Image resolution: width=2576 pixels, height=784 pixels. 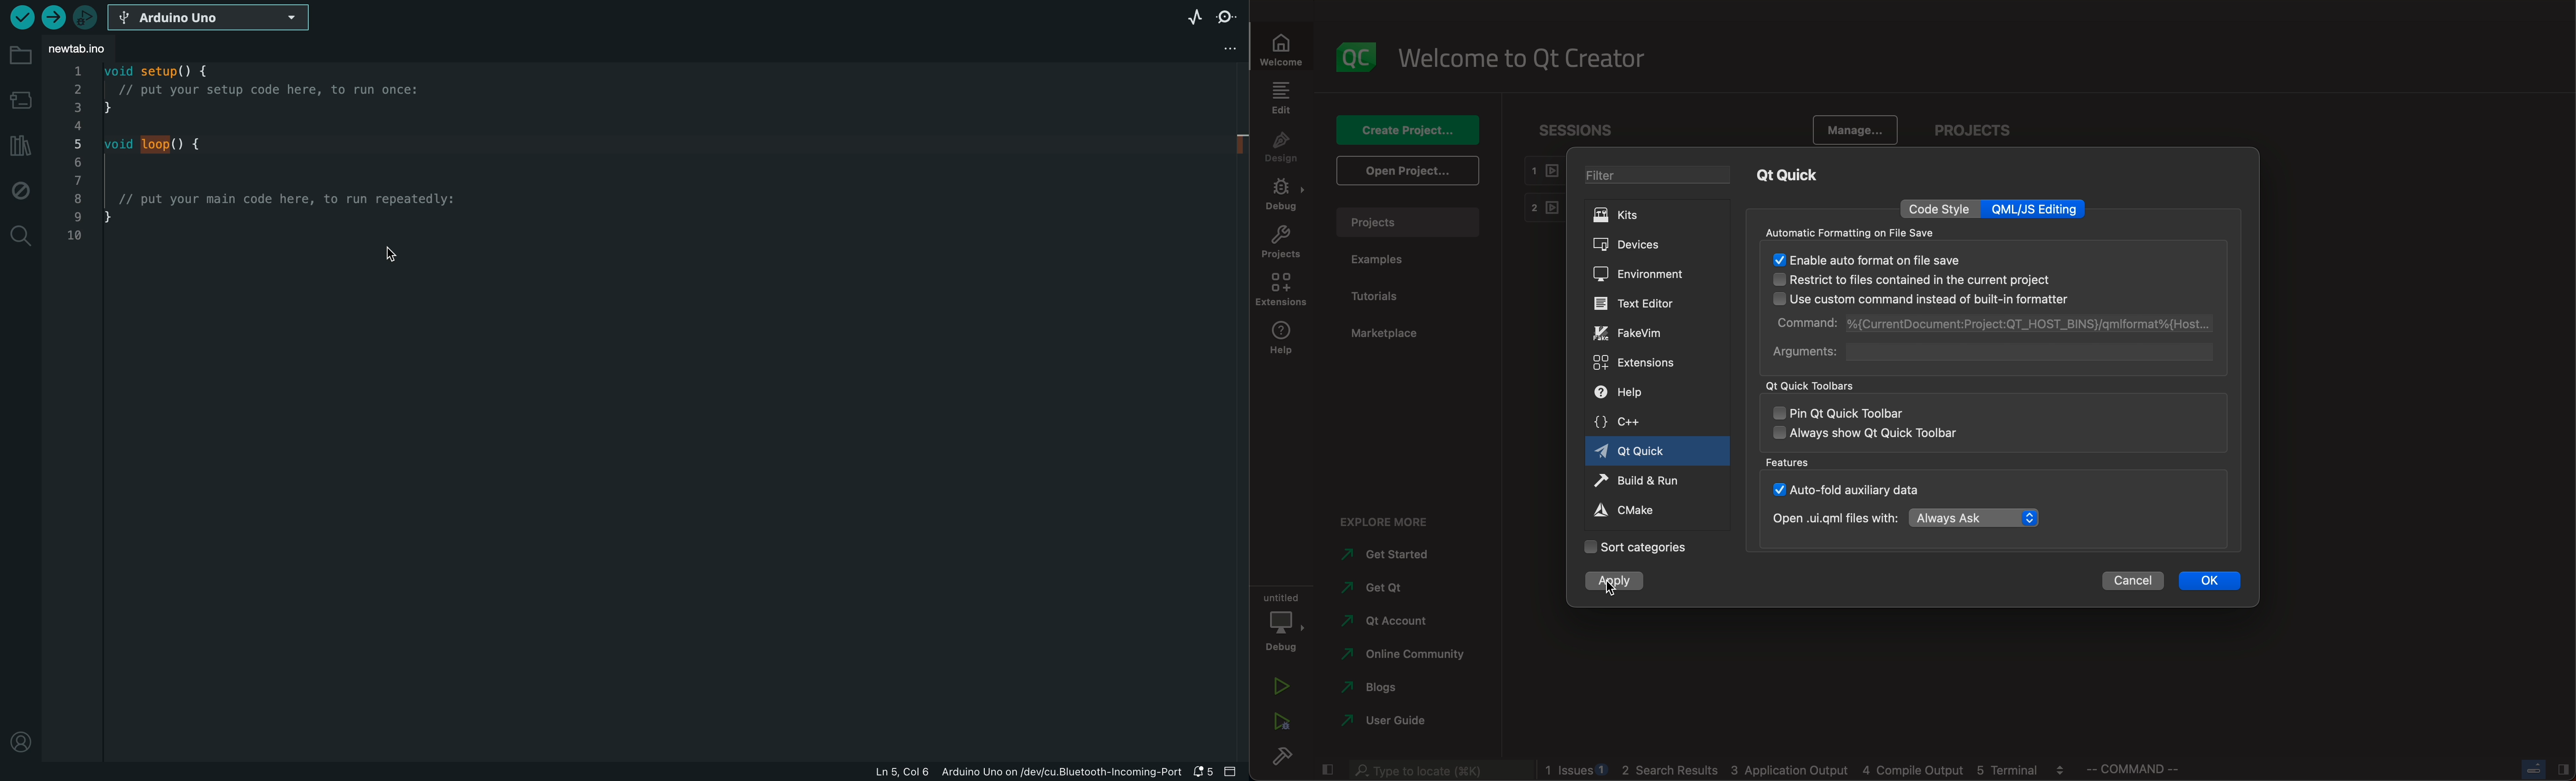 I want to click on projects, so click(x=1406, y=223).